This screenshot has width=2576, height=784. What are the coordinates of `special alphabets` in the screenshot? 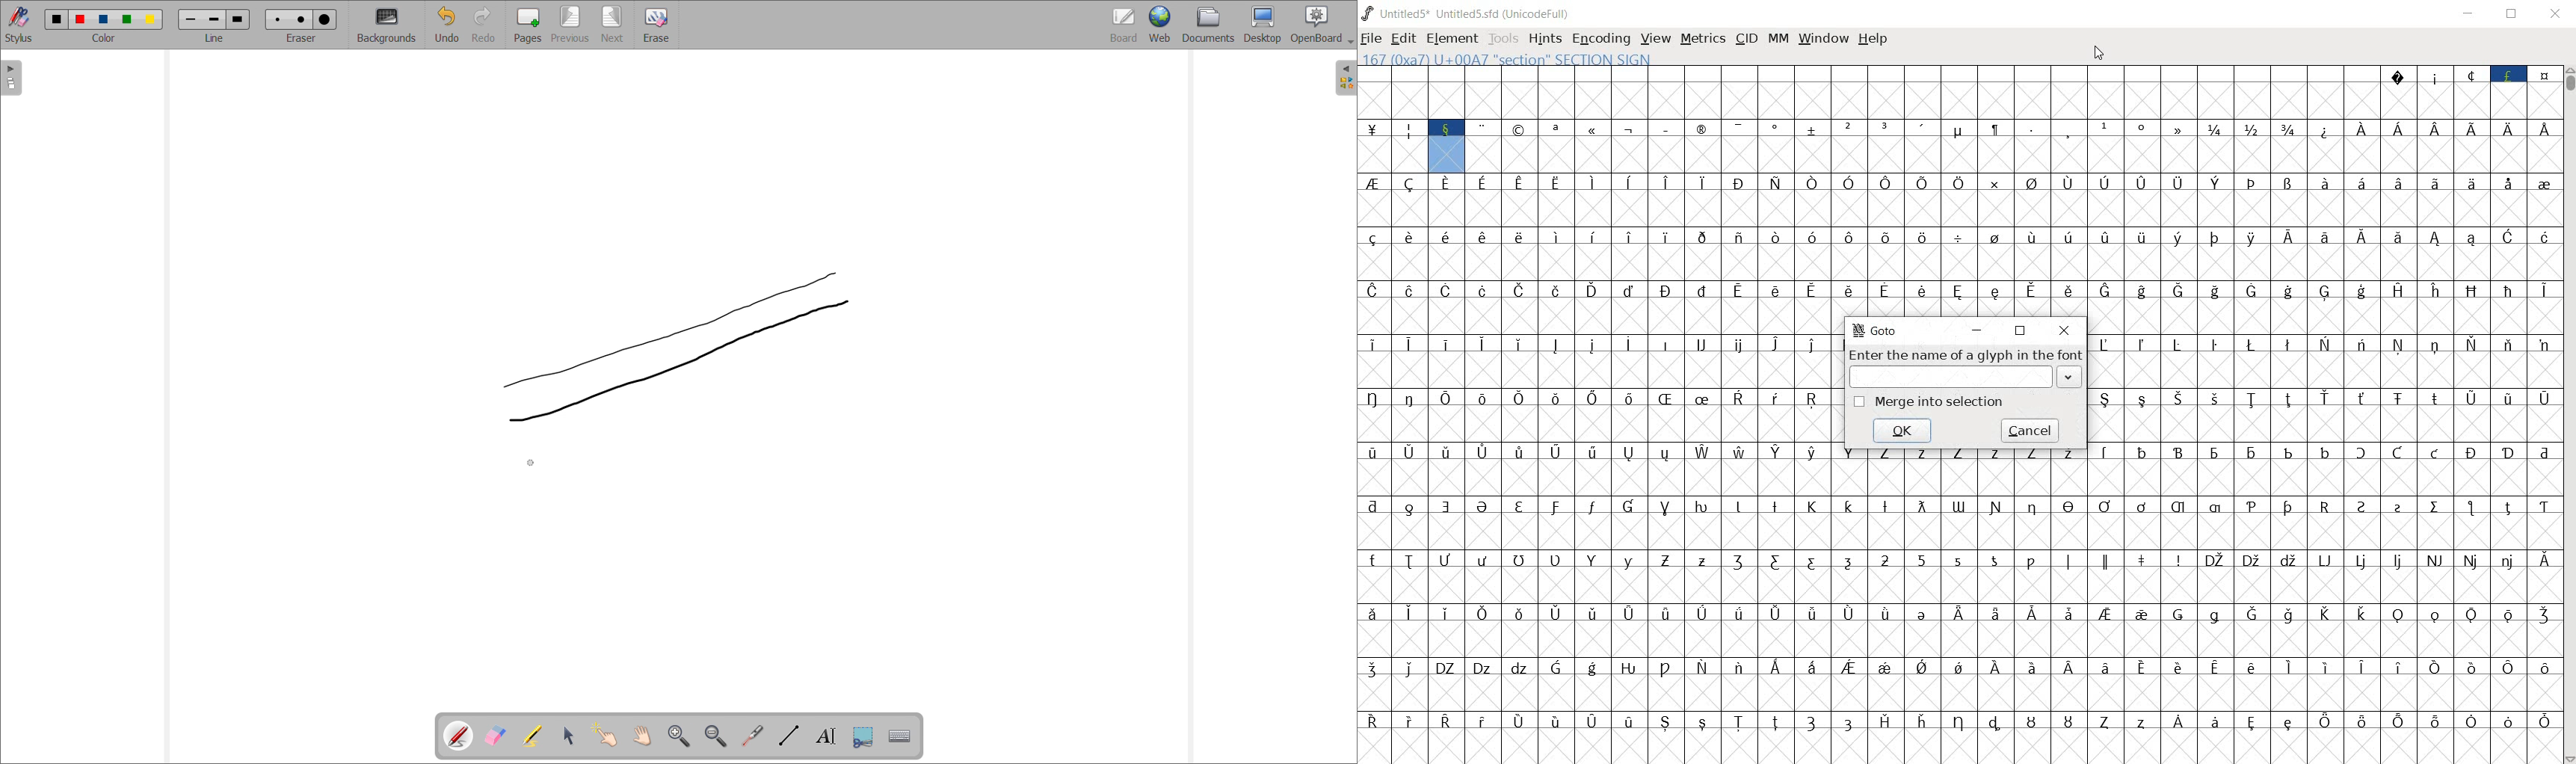 It's located at (1558, 685).